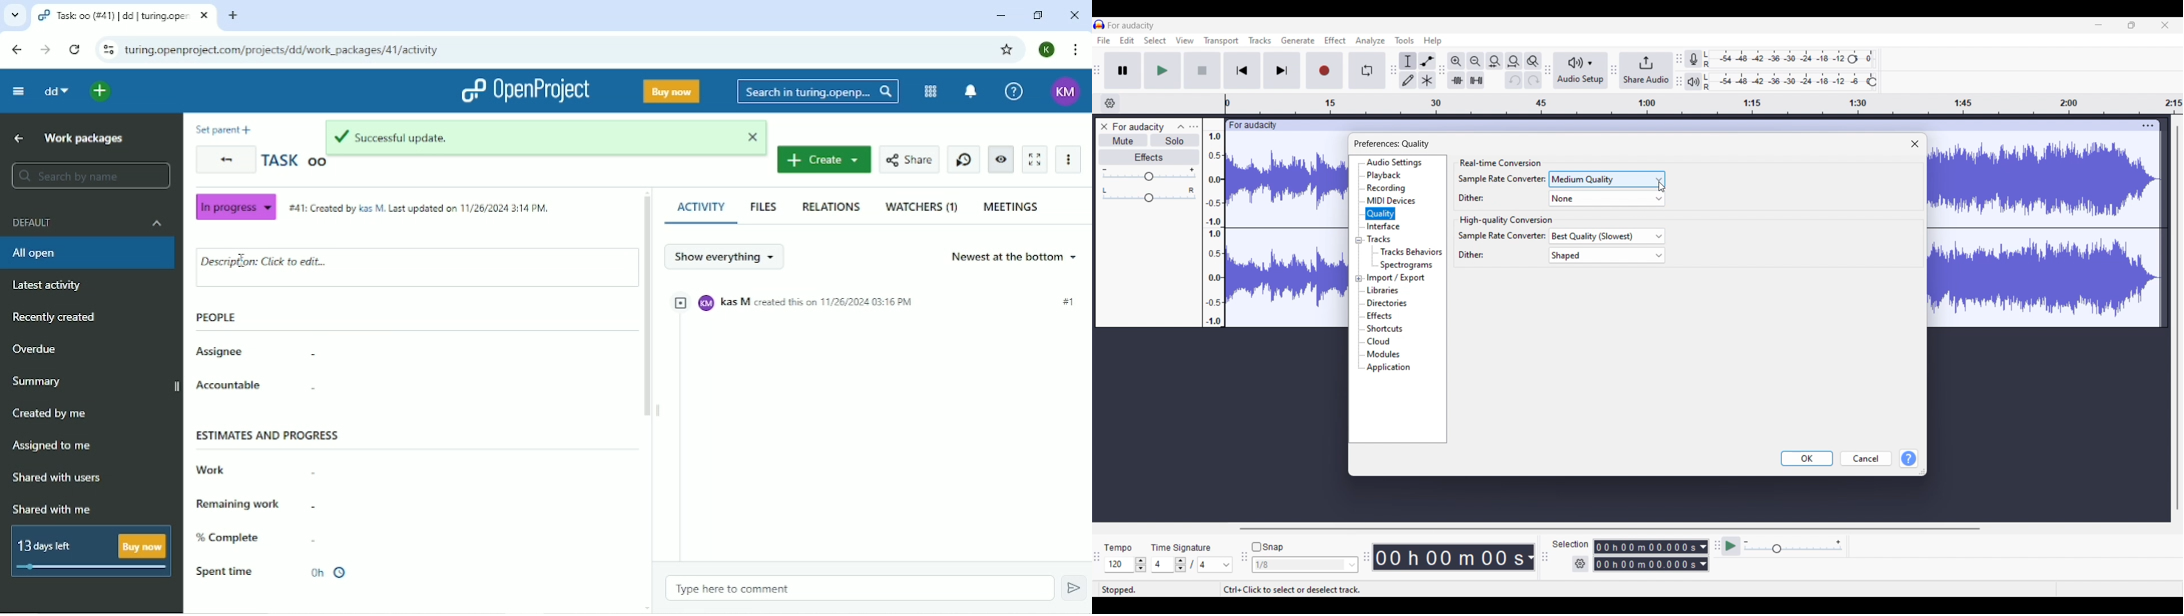 This screenshot has width=2184, height=616. What do you see at coordinates (1155, 40) in the screenshot?
I see `Select menu` at bounding box center [1155, 40].